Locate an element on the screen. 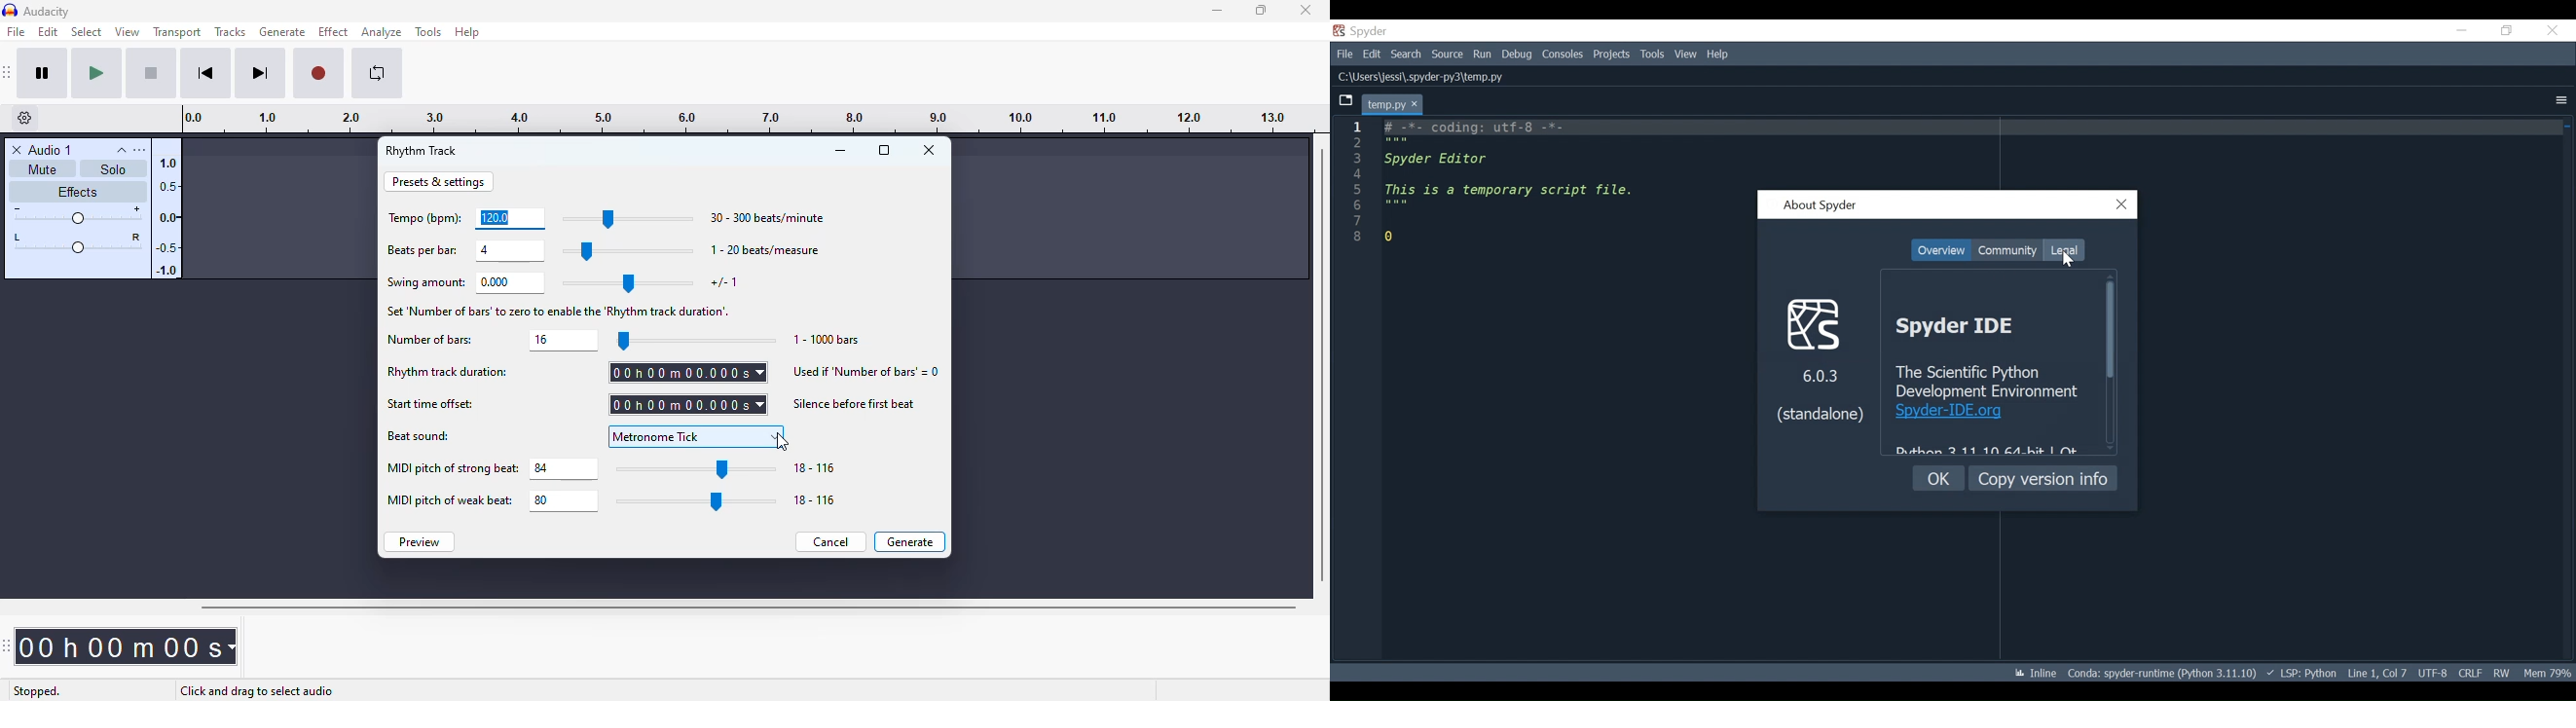  30-300 beats/minute is located at coordinates (765, 217).